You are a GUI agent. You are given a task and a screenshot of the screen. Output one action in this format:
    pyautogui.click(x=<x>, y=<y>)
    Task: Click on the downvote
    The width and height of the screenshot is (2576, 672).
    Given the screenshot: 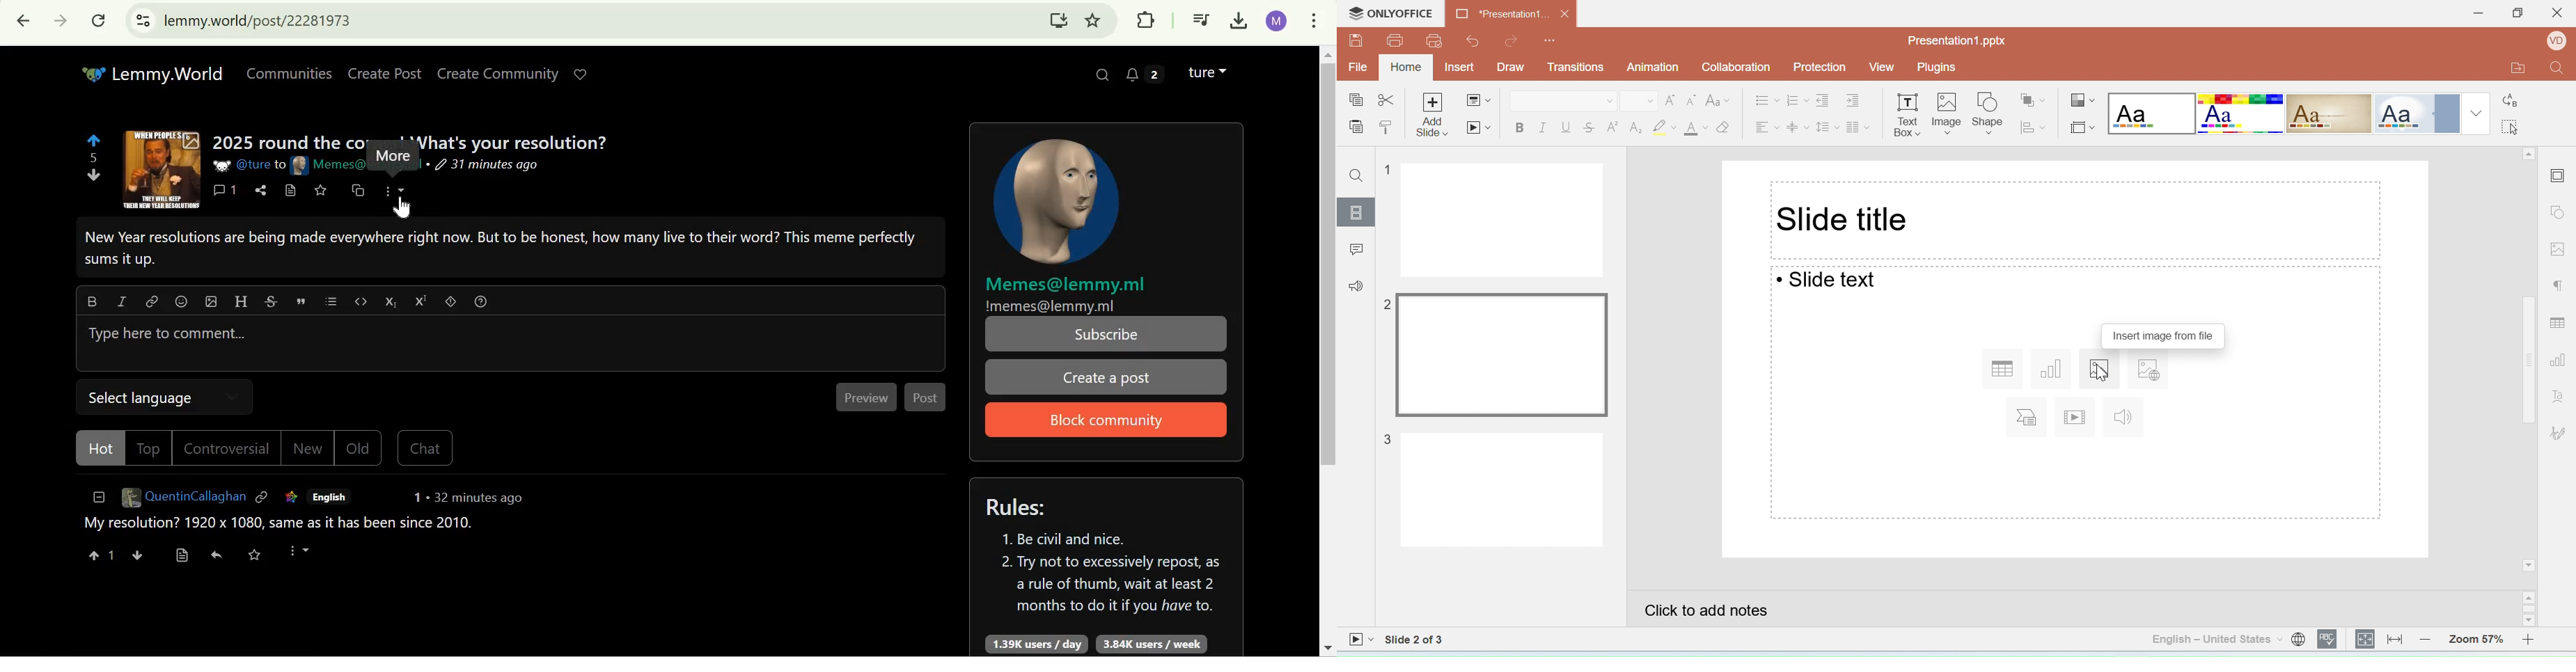 What is the action you would take?
    pyautogui.click(x=138, y=555)
    